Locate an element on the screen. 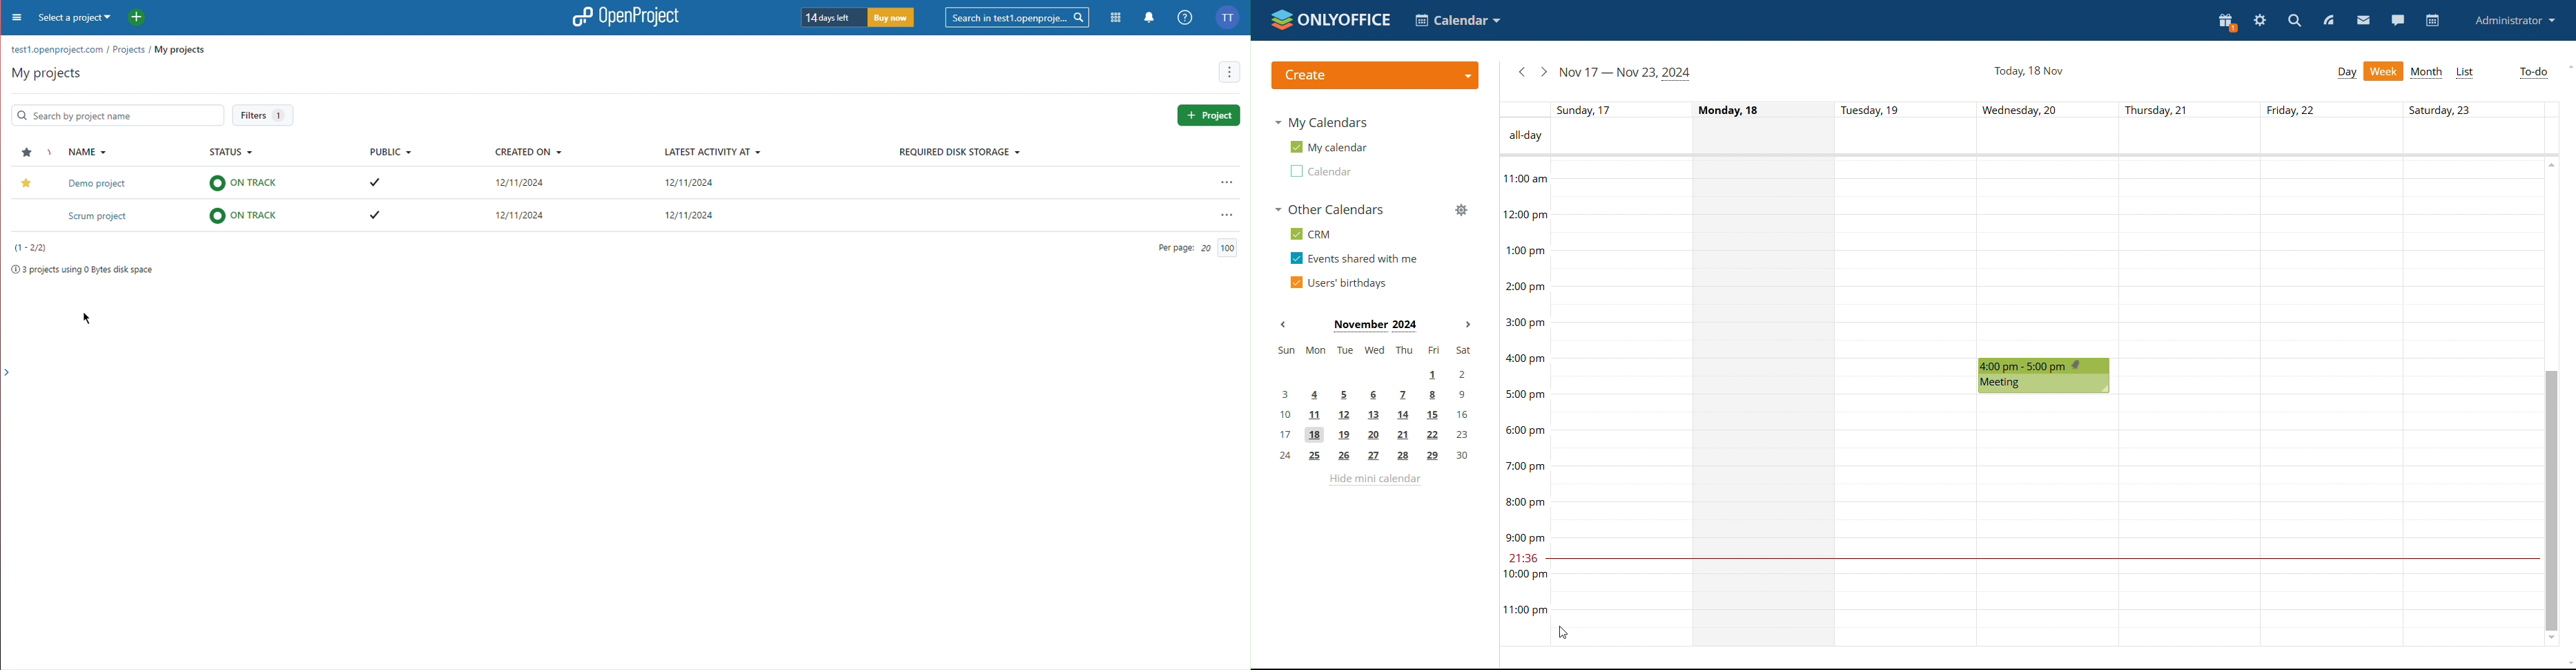  other calendars is located at coordinates (1328, 209).